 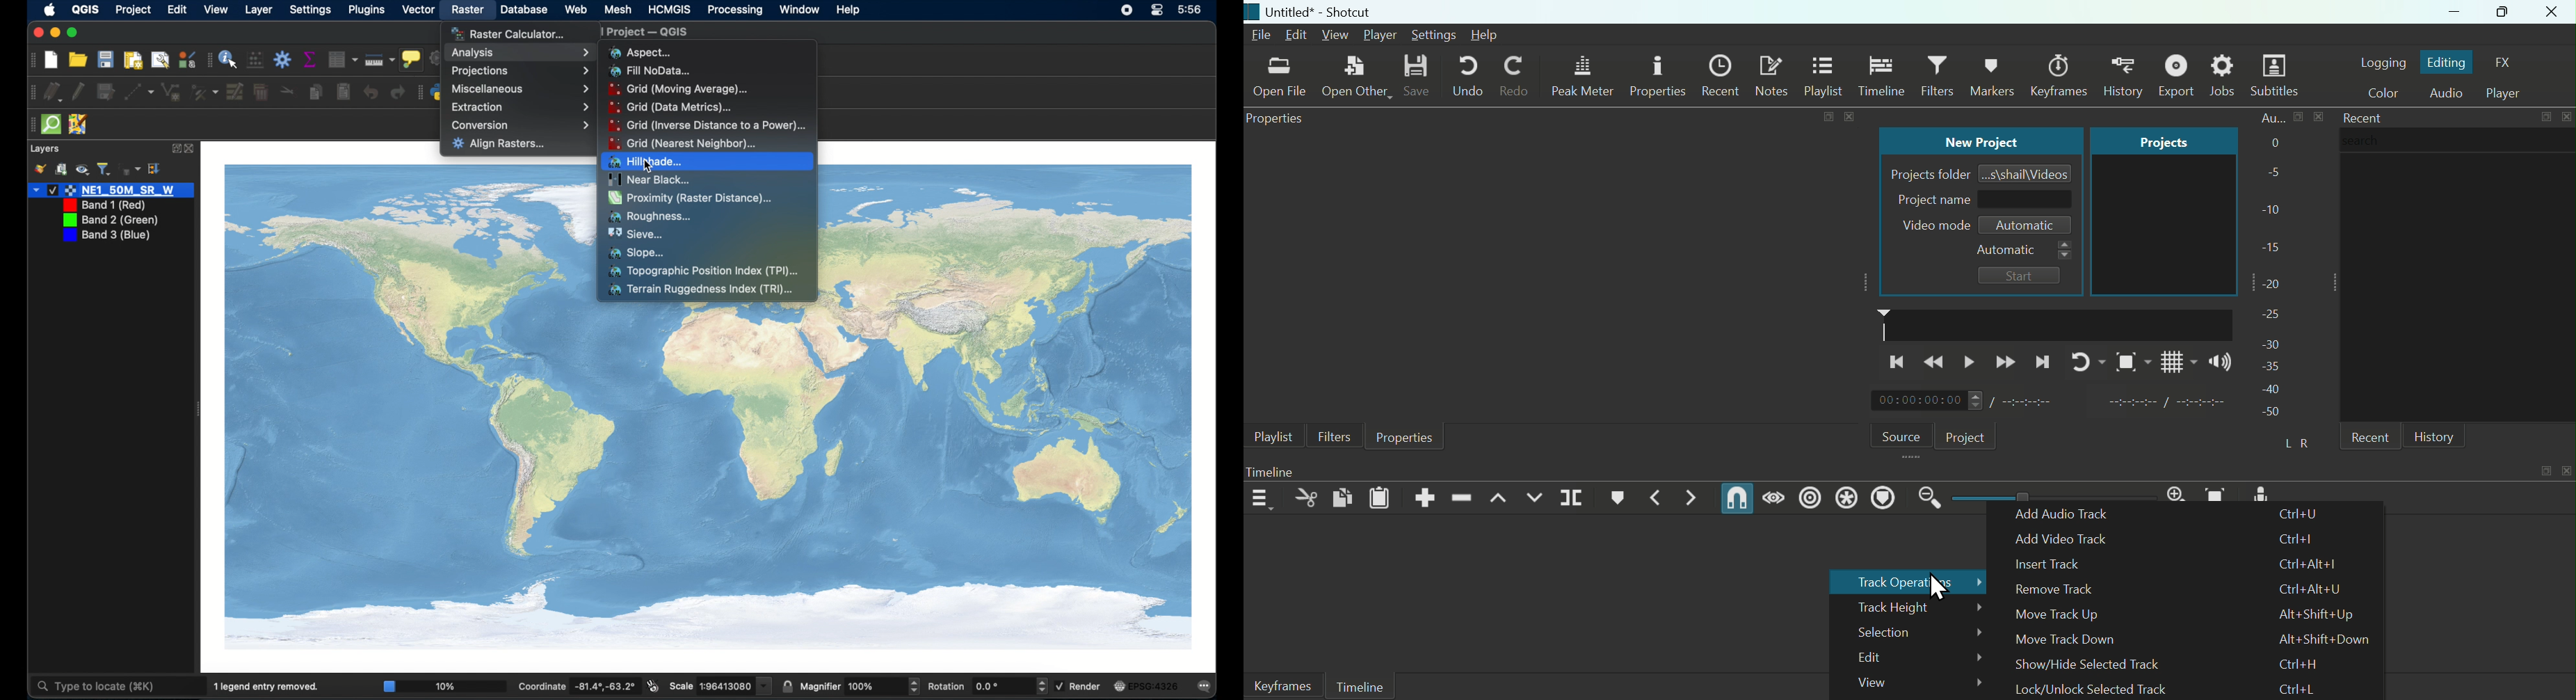 I want to click on Player, so click(x=2509, y=91).